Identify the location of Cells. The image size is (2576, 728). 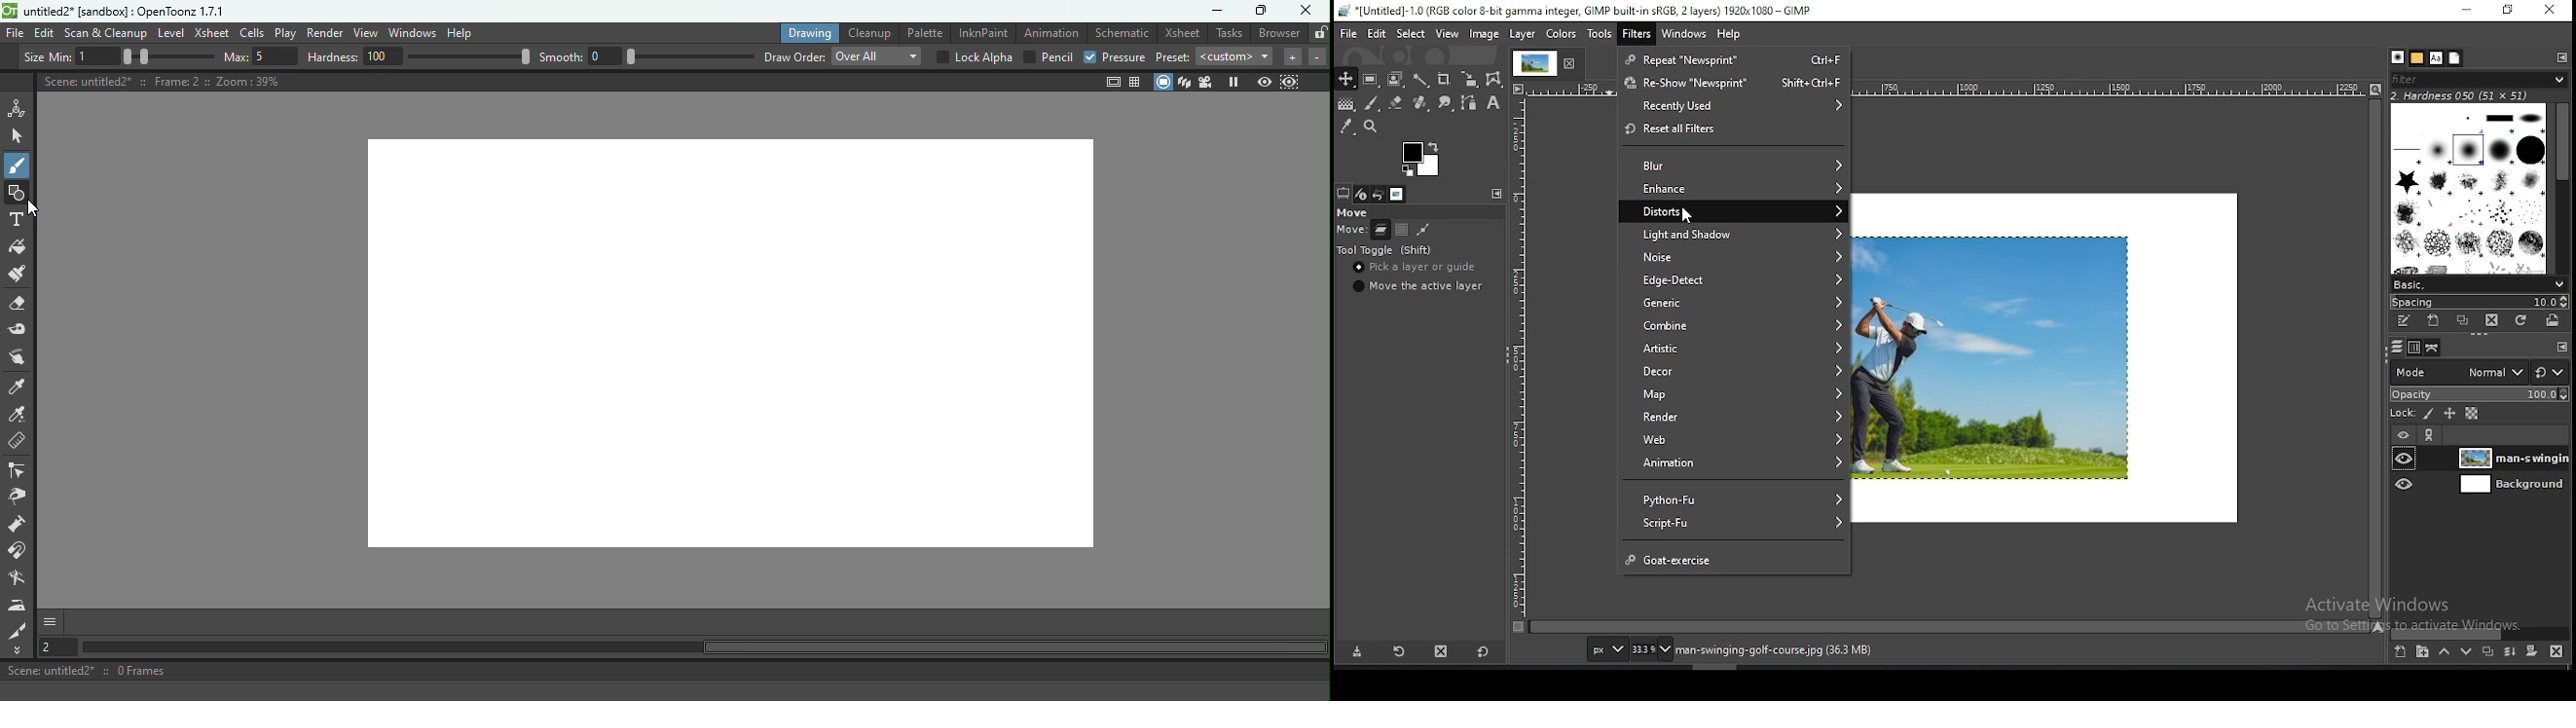
(251, 32).